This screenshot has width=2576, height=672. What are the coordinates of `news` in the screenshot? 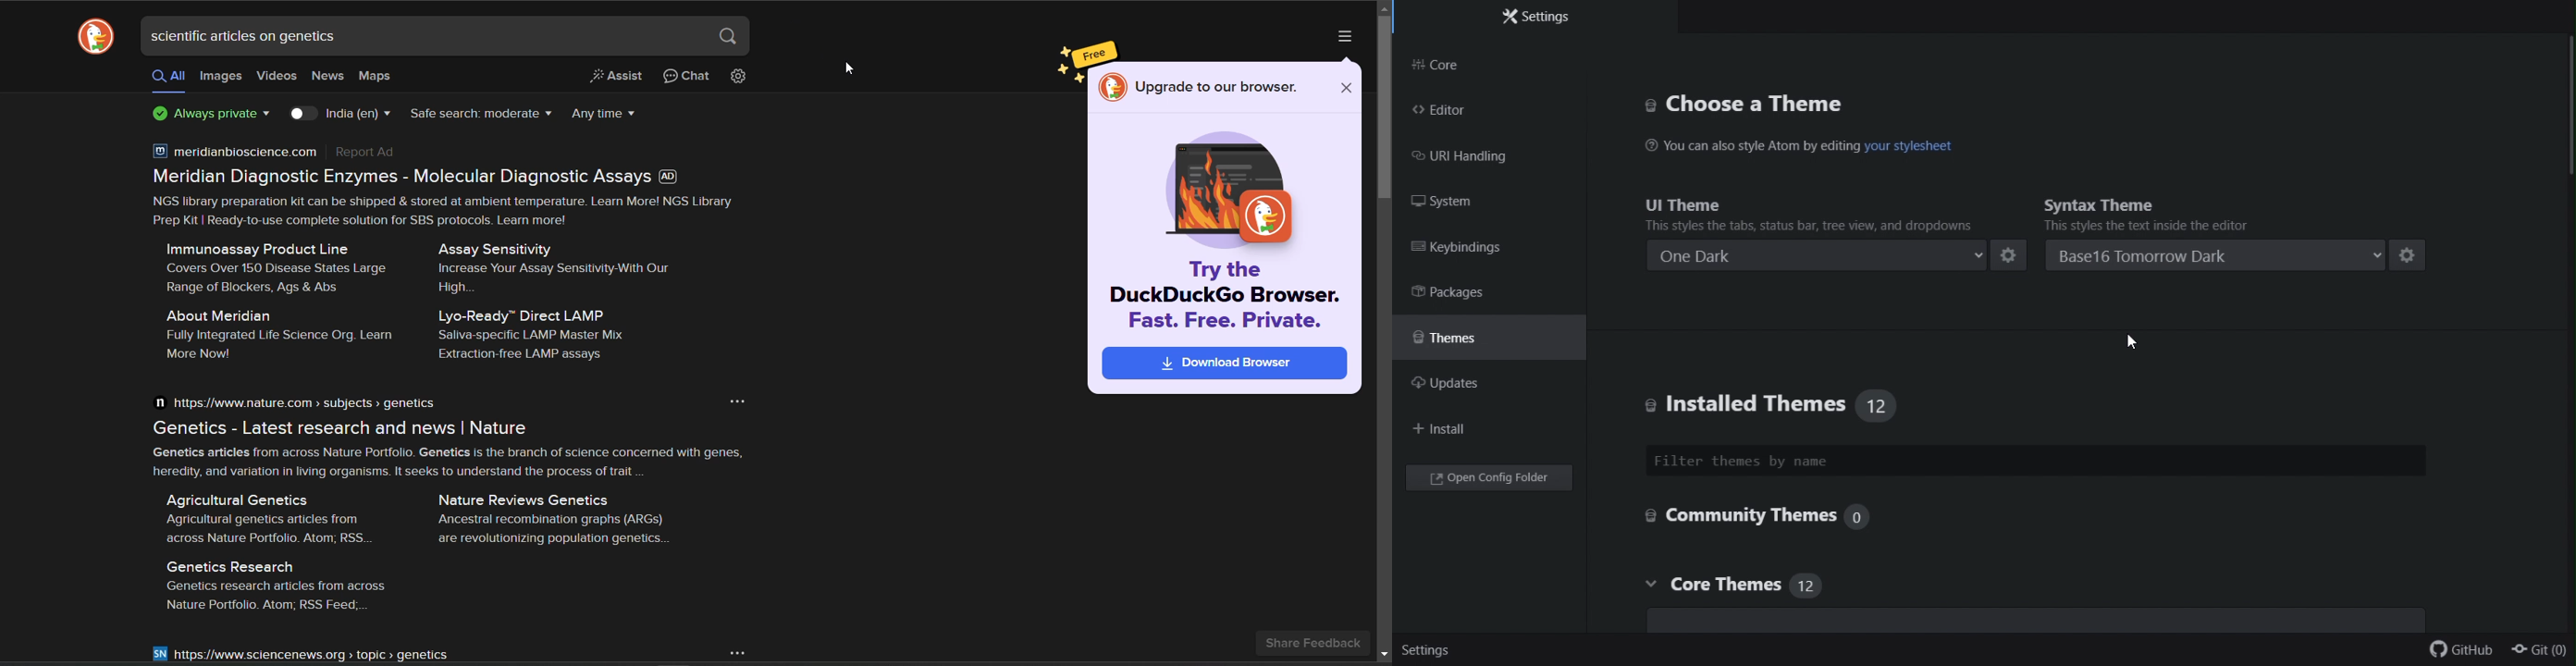 It's located at (325, 77).